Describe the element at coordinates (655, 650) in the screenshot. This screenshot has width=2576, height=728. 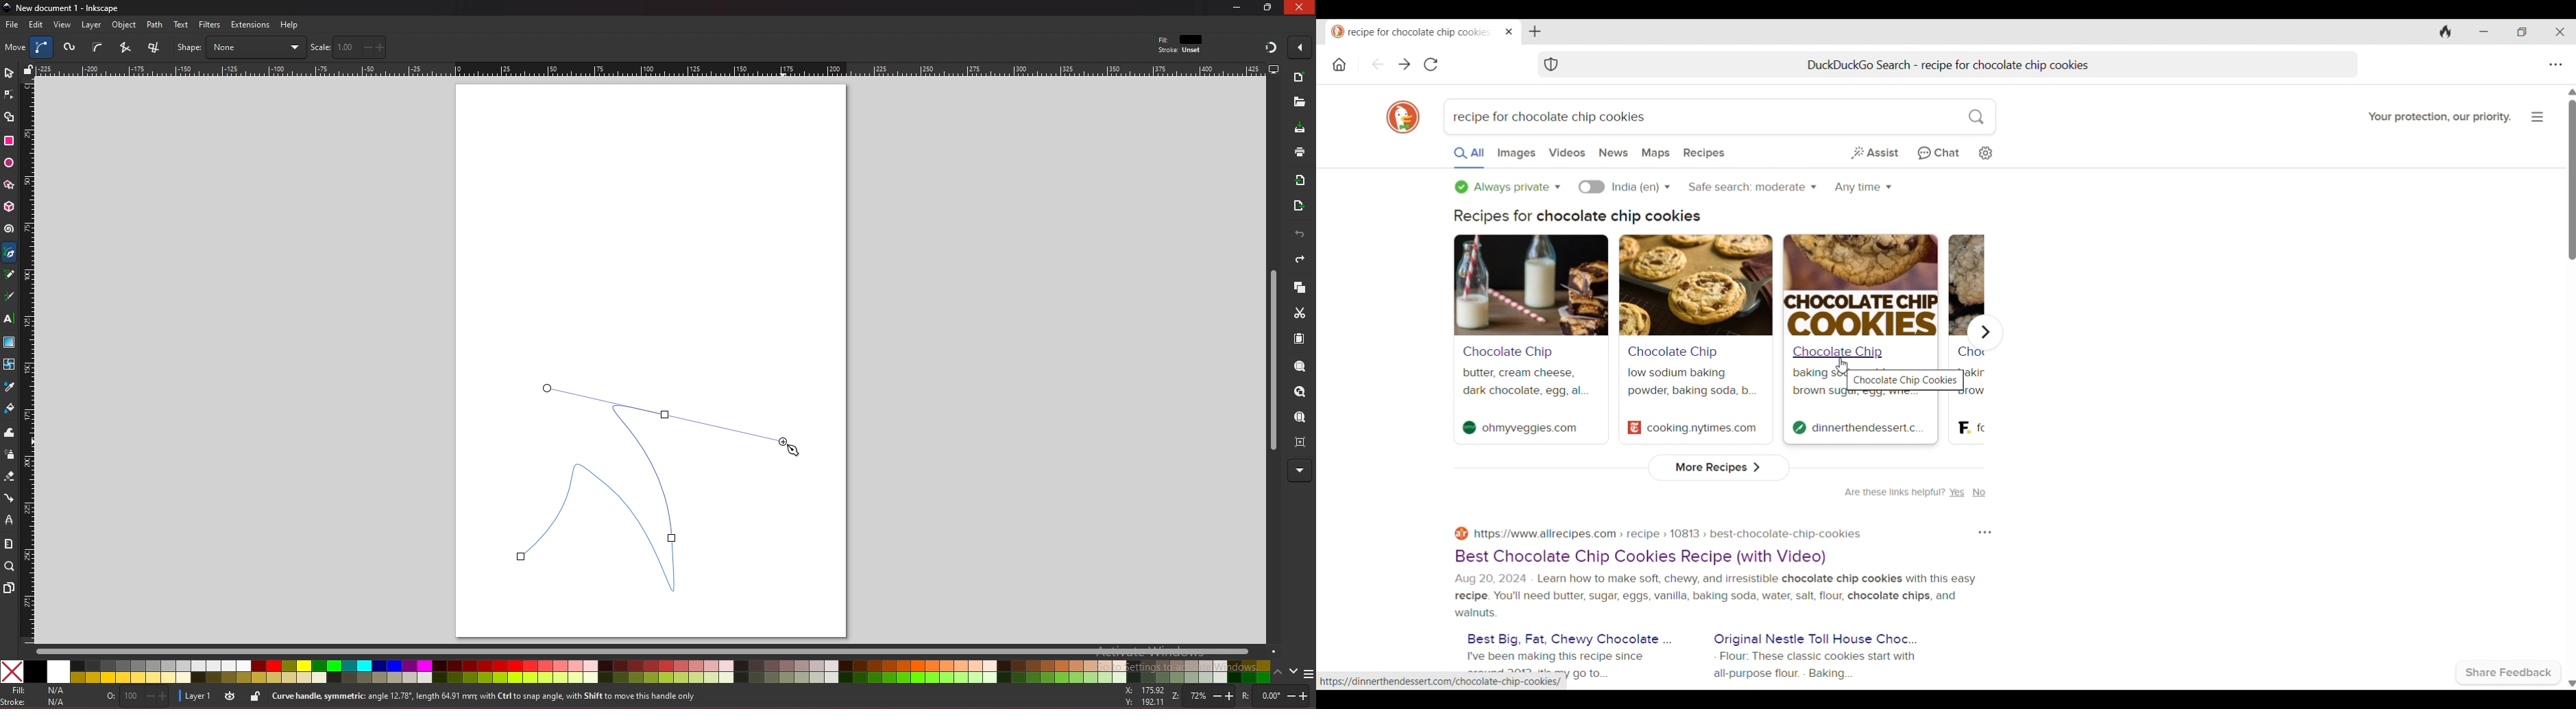
I see `scroll bar` at that location.